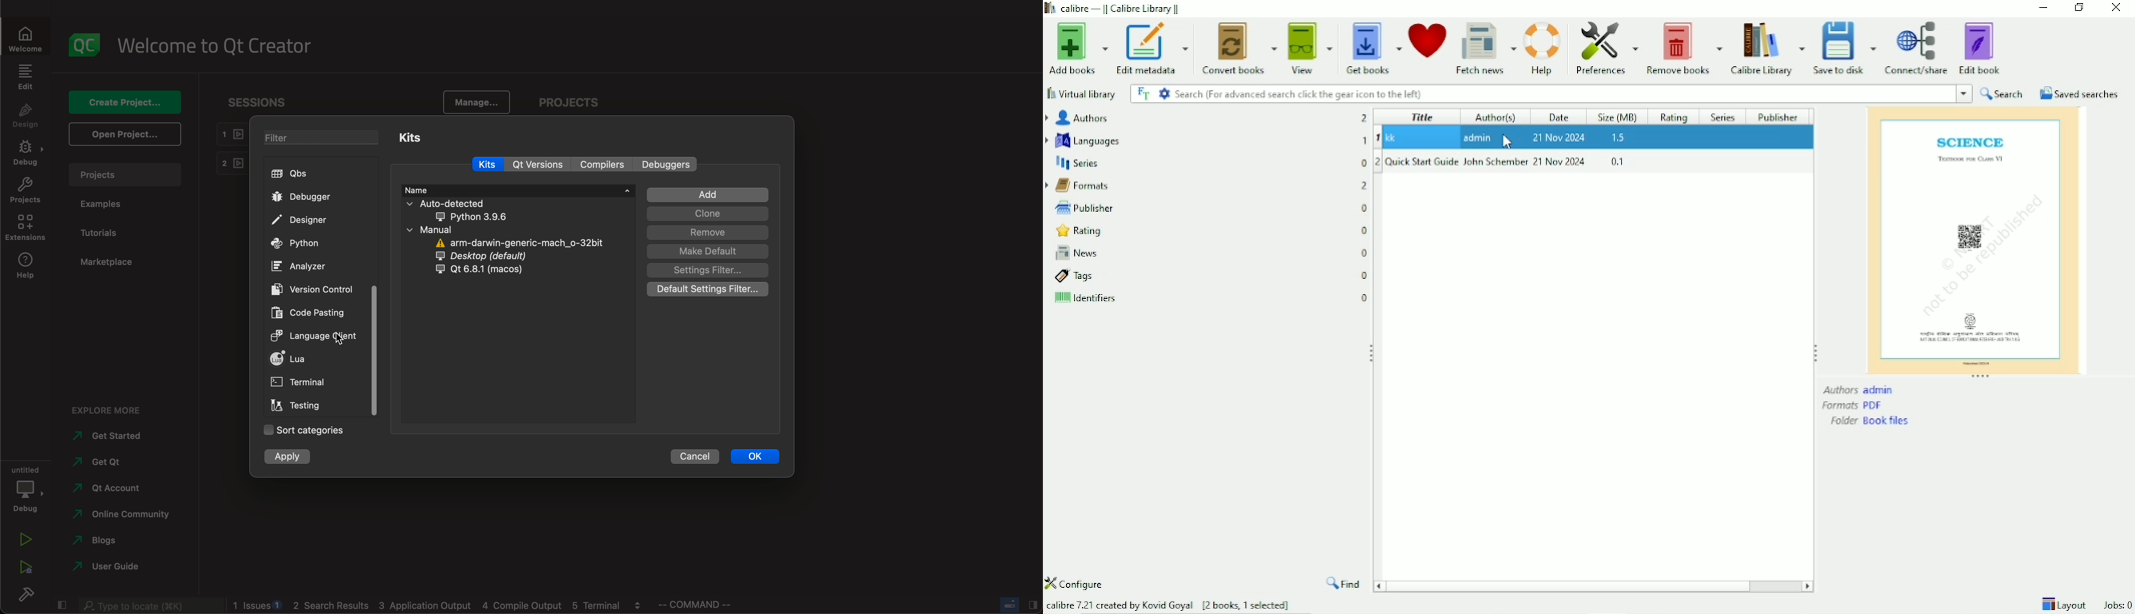 This screenshot has height=616, width=2156. I want to click on designer, so click(304, 219).